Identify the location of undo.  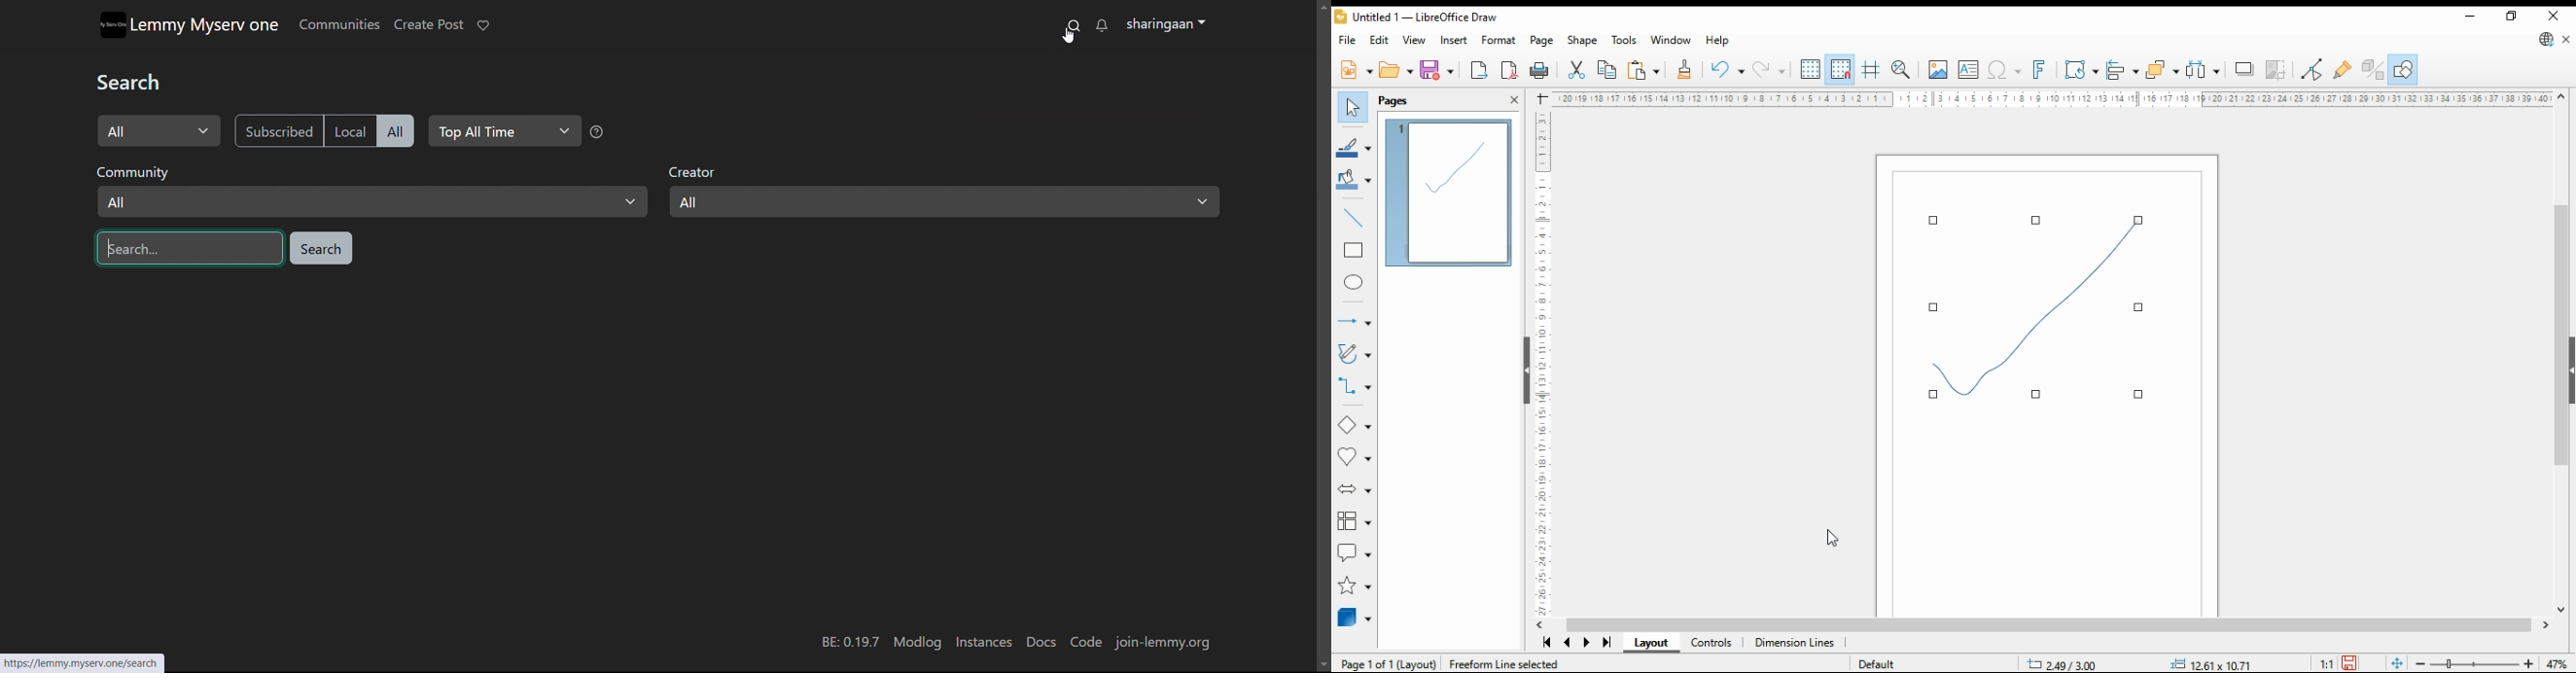
(1728, 70).